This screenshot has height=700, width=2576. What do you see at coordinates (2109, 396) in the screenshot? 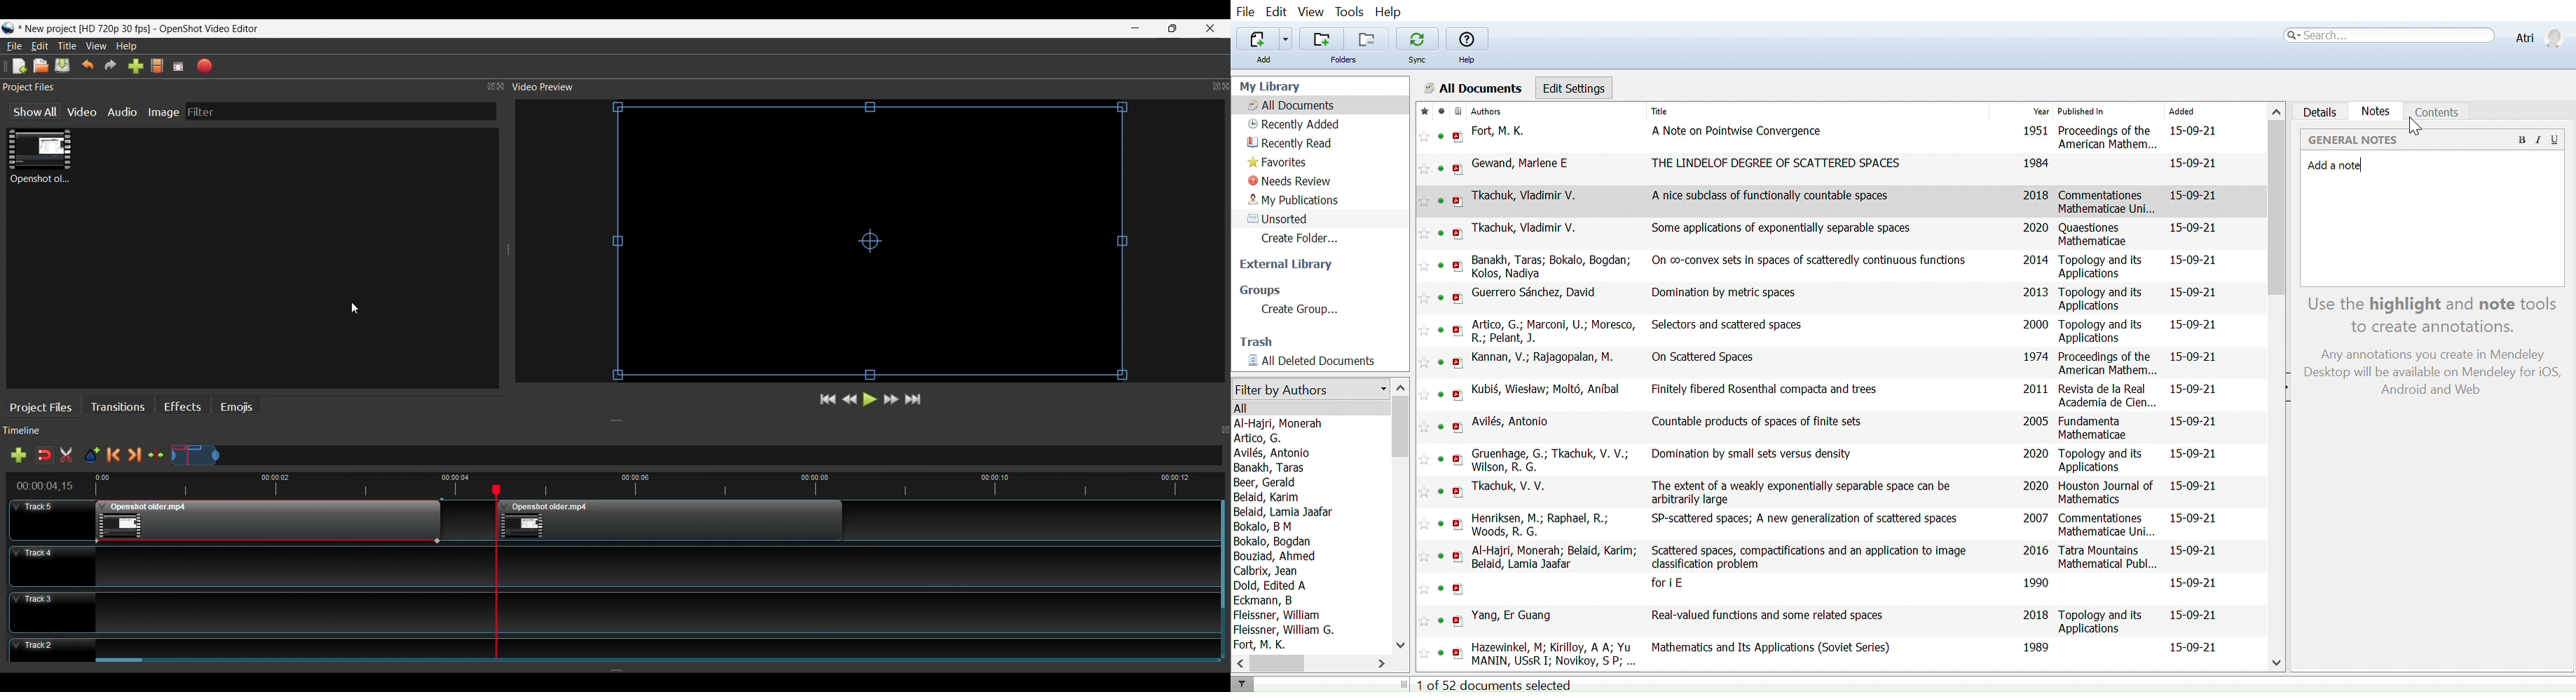
I see `Revista de la Real Academia de Cien...` at bounding box center [2109, 396].